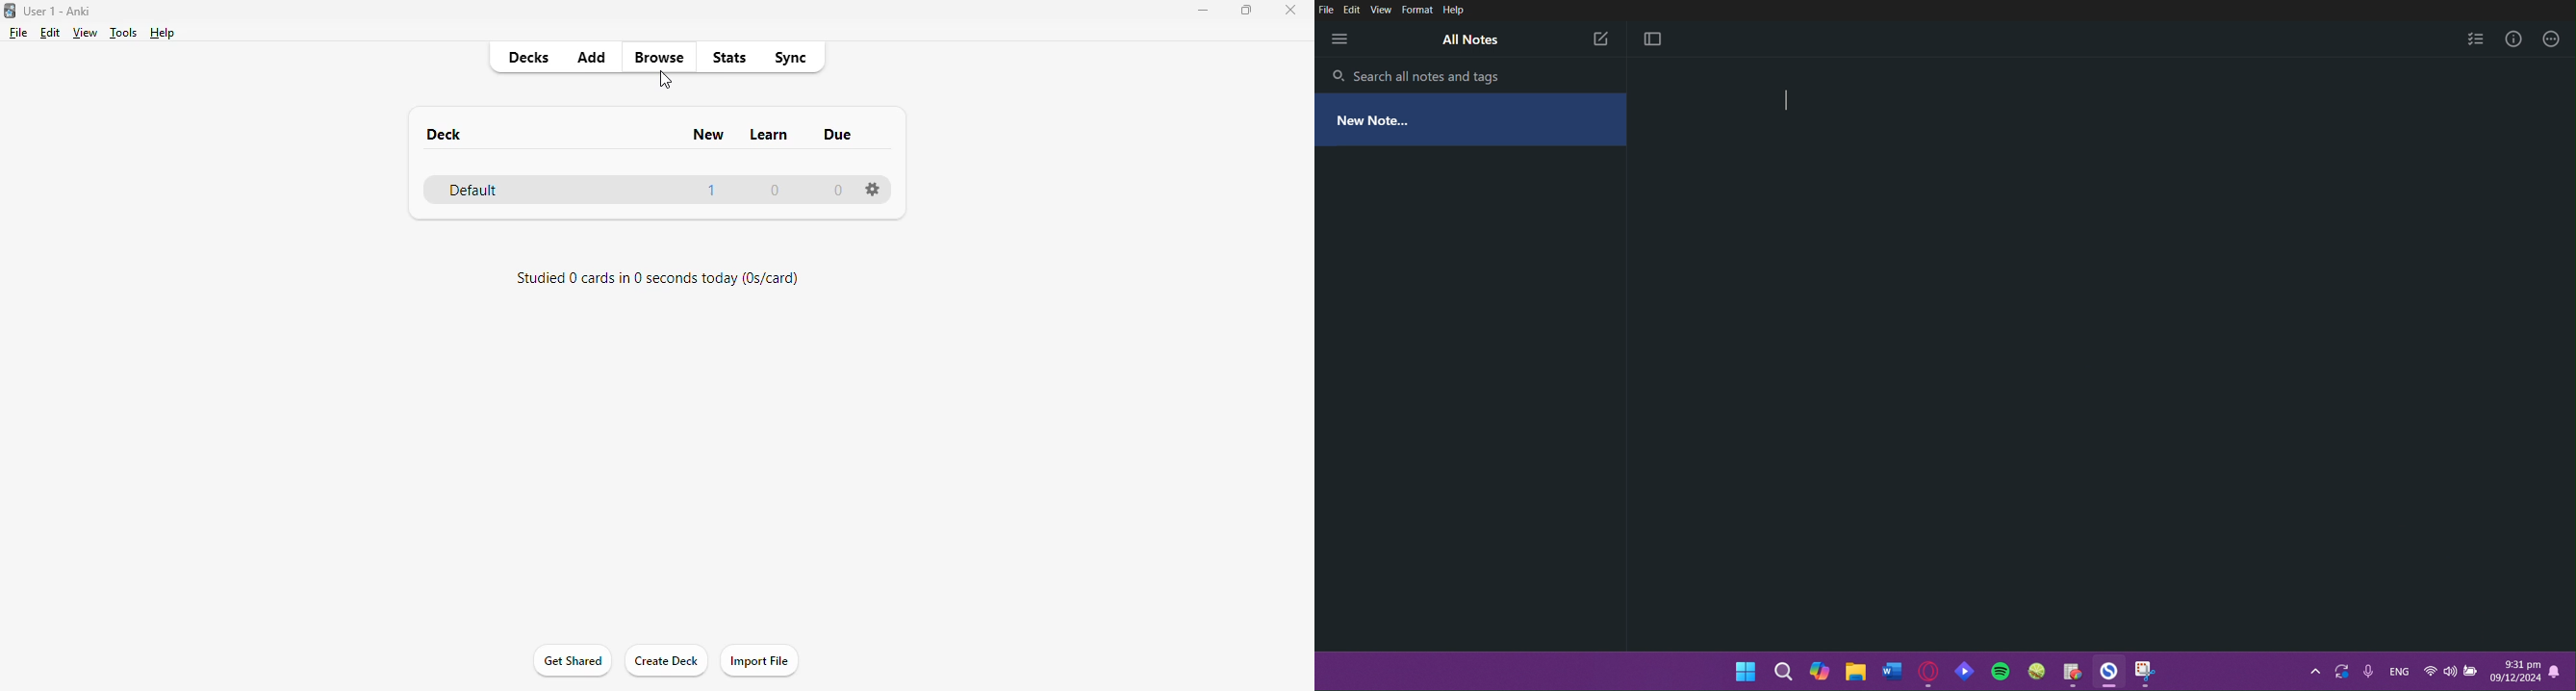 The image size is (2576, 700). What do you see at coordinates (124, 33) in the screenshot?
I see `tools` at bounding box center [124, 33].